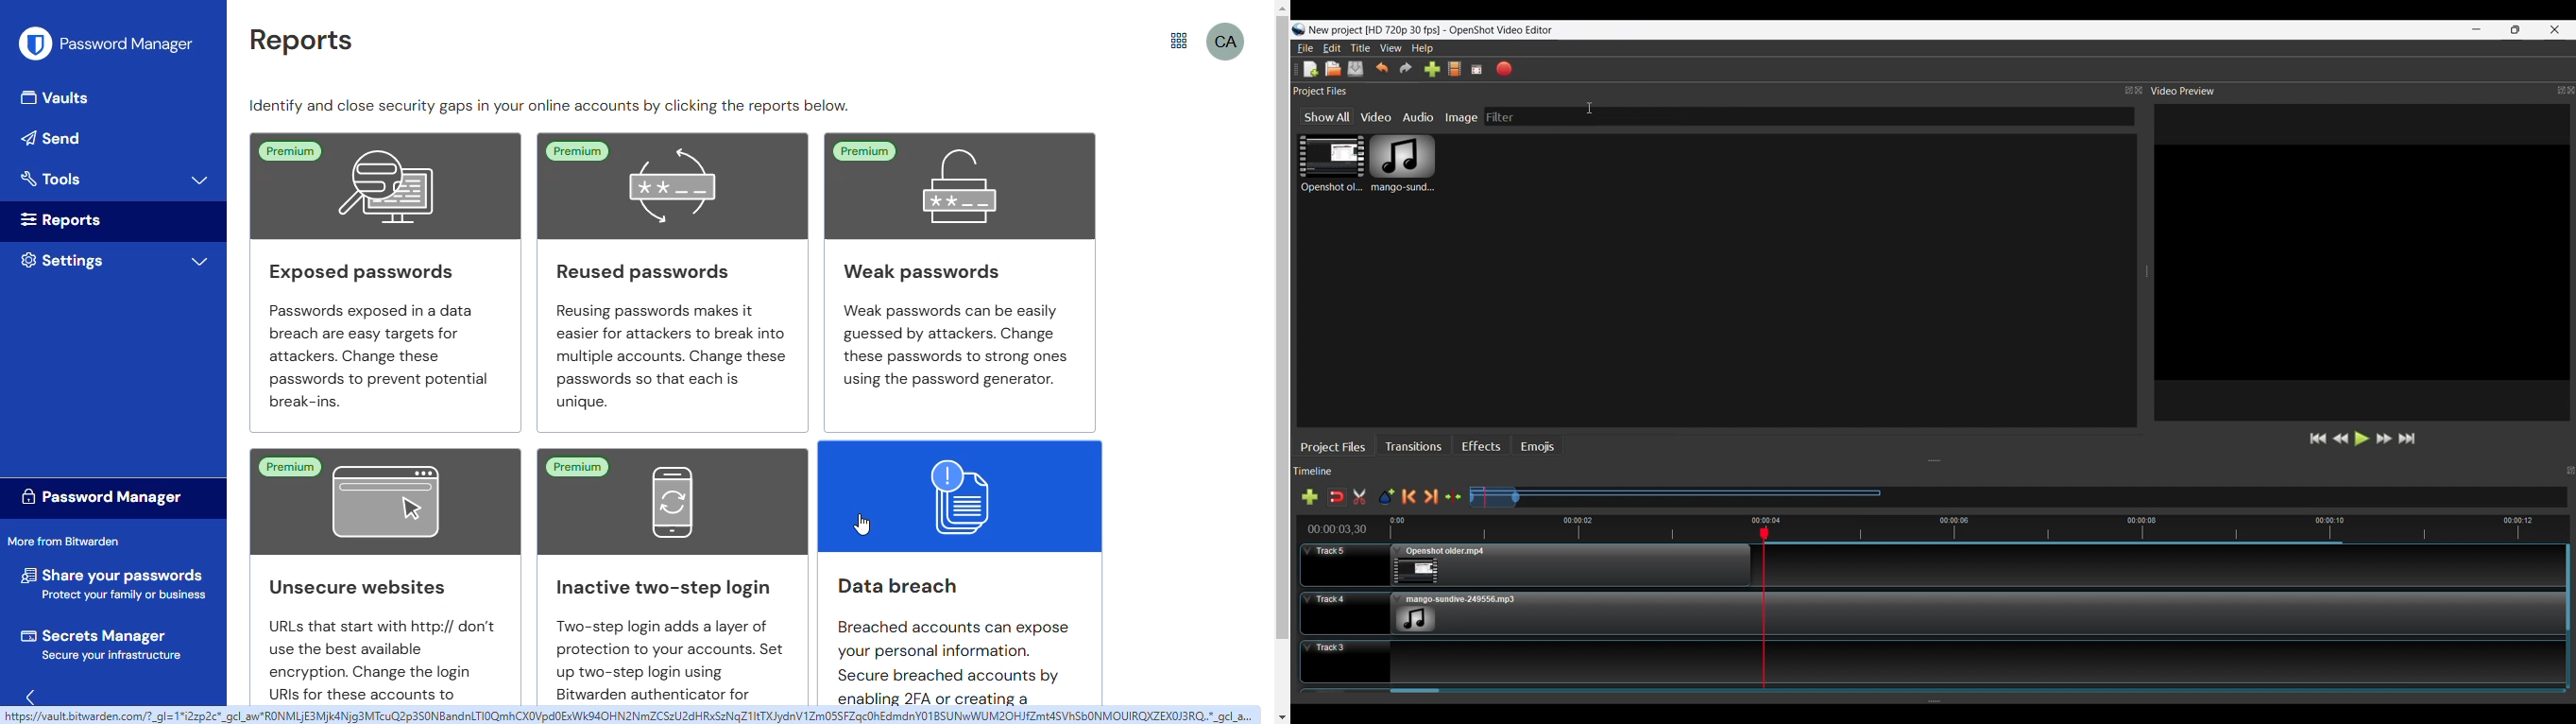 Image resolution: width=2576 pixels, height=728 pixels. Describe the element at coordinates (631, 716) in the screenshot. I see `https://vault.bitwarden.com/?_gl=1*i2zp2c*_gcl_aw*ronmlje3mjk4njg3mtcuq2pn2nmzcszu2dhrxsznqz1lttxjydnv1zm05sfzqc0hedmdny01bsunwwum20hjfzmt4svhsb0nmouirqxzex0jerq,,*gcla.,,,` at that location.